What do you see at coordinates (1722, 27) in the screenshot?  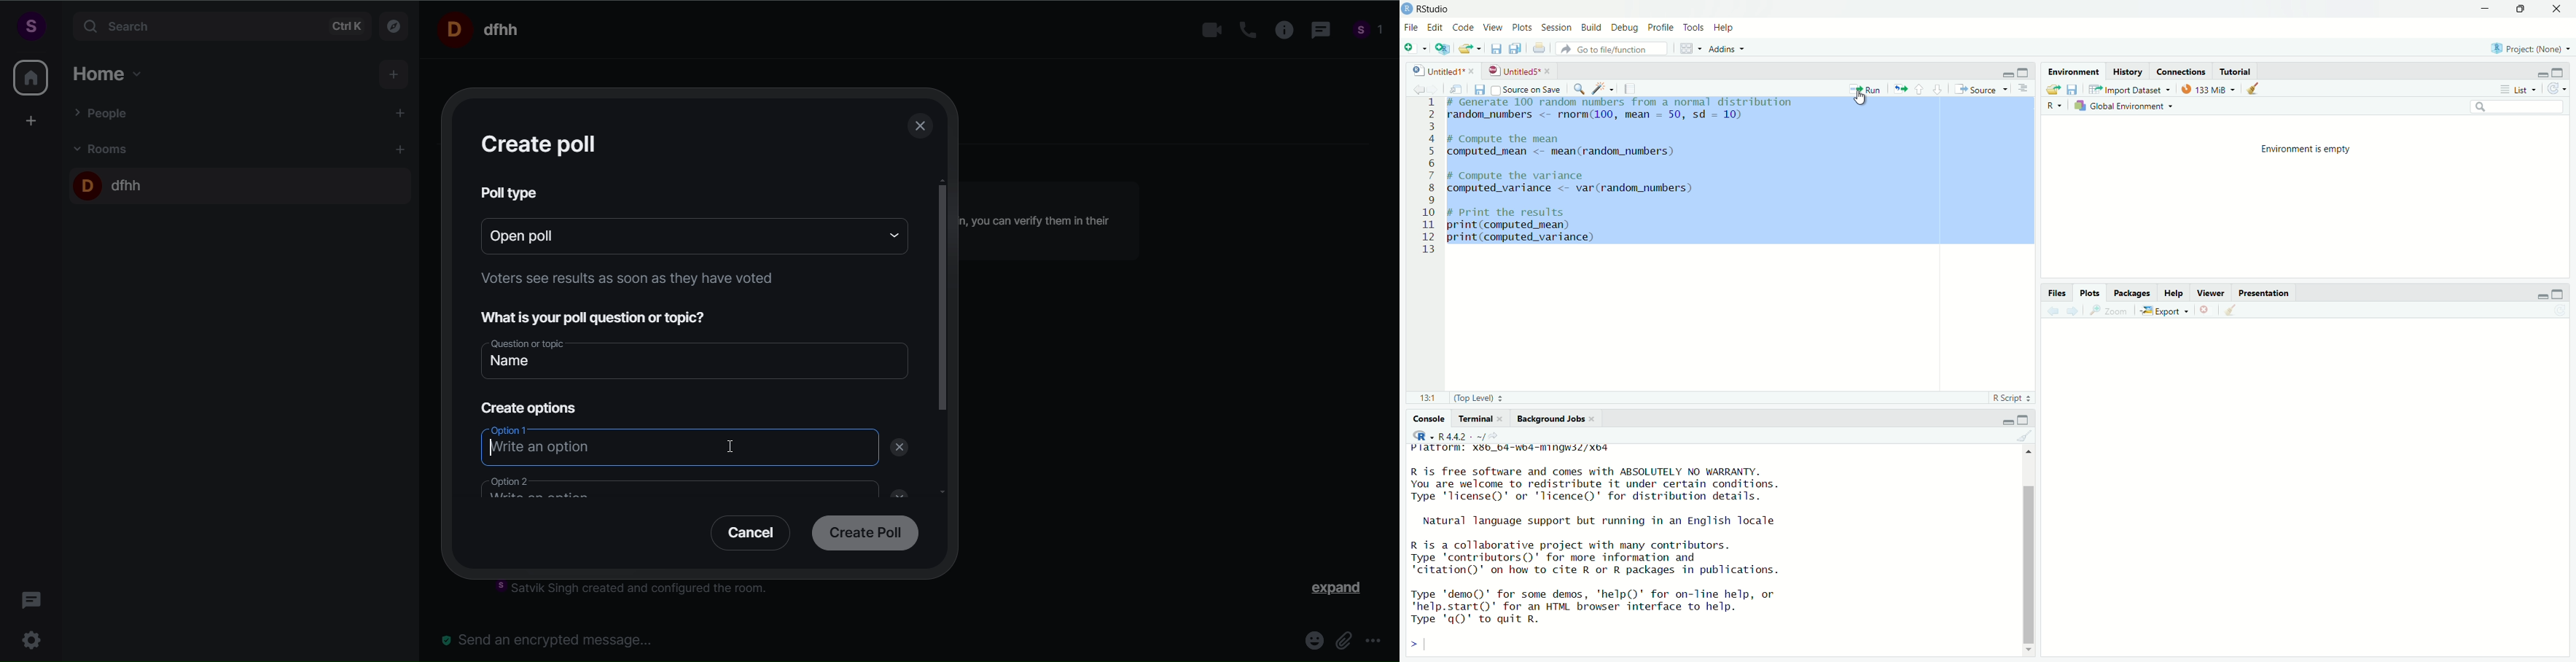 I see `help` at bounding box center [1722, 27].